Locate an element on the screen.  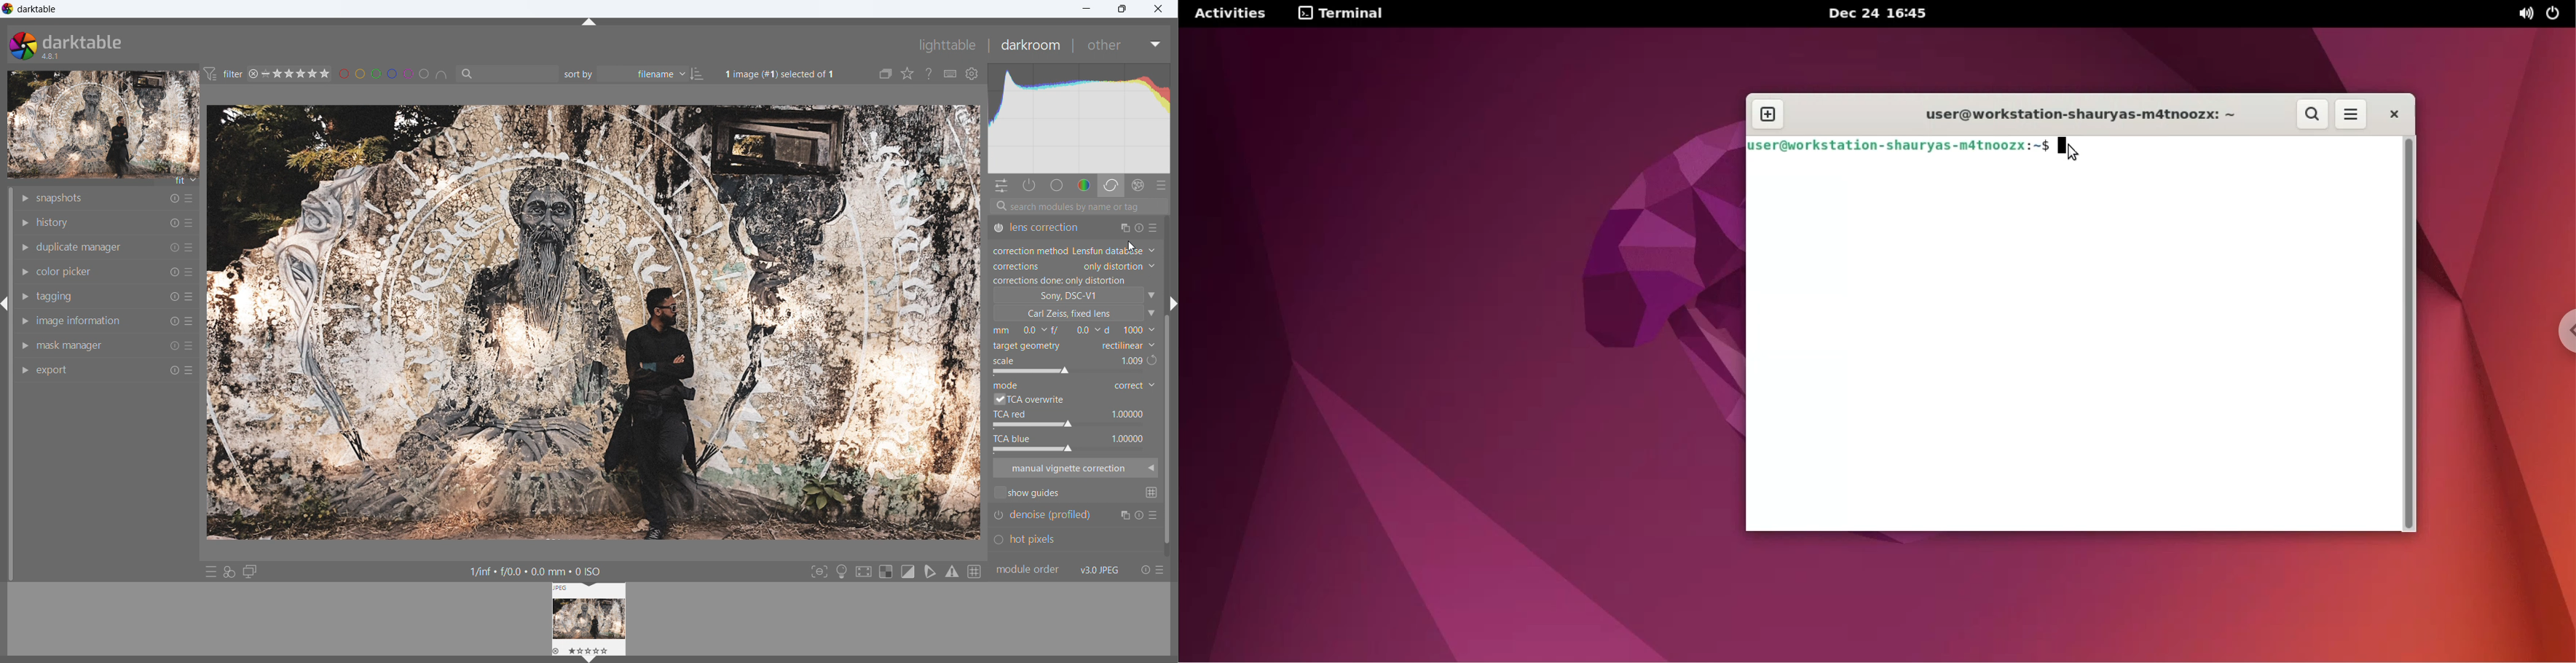
histogram is located at coordinates (1081, 118).